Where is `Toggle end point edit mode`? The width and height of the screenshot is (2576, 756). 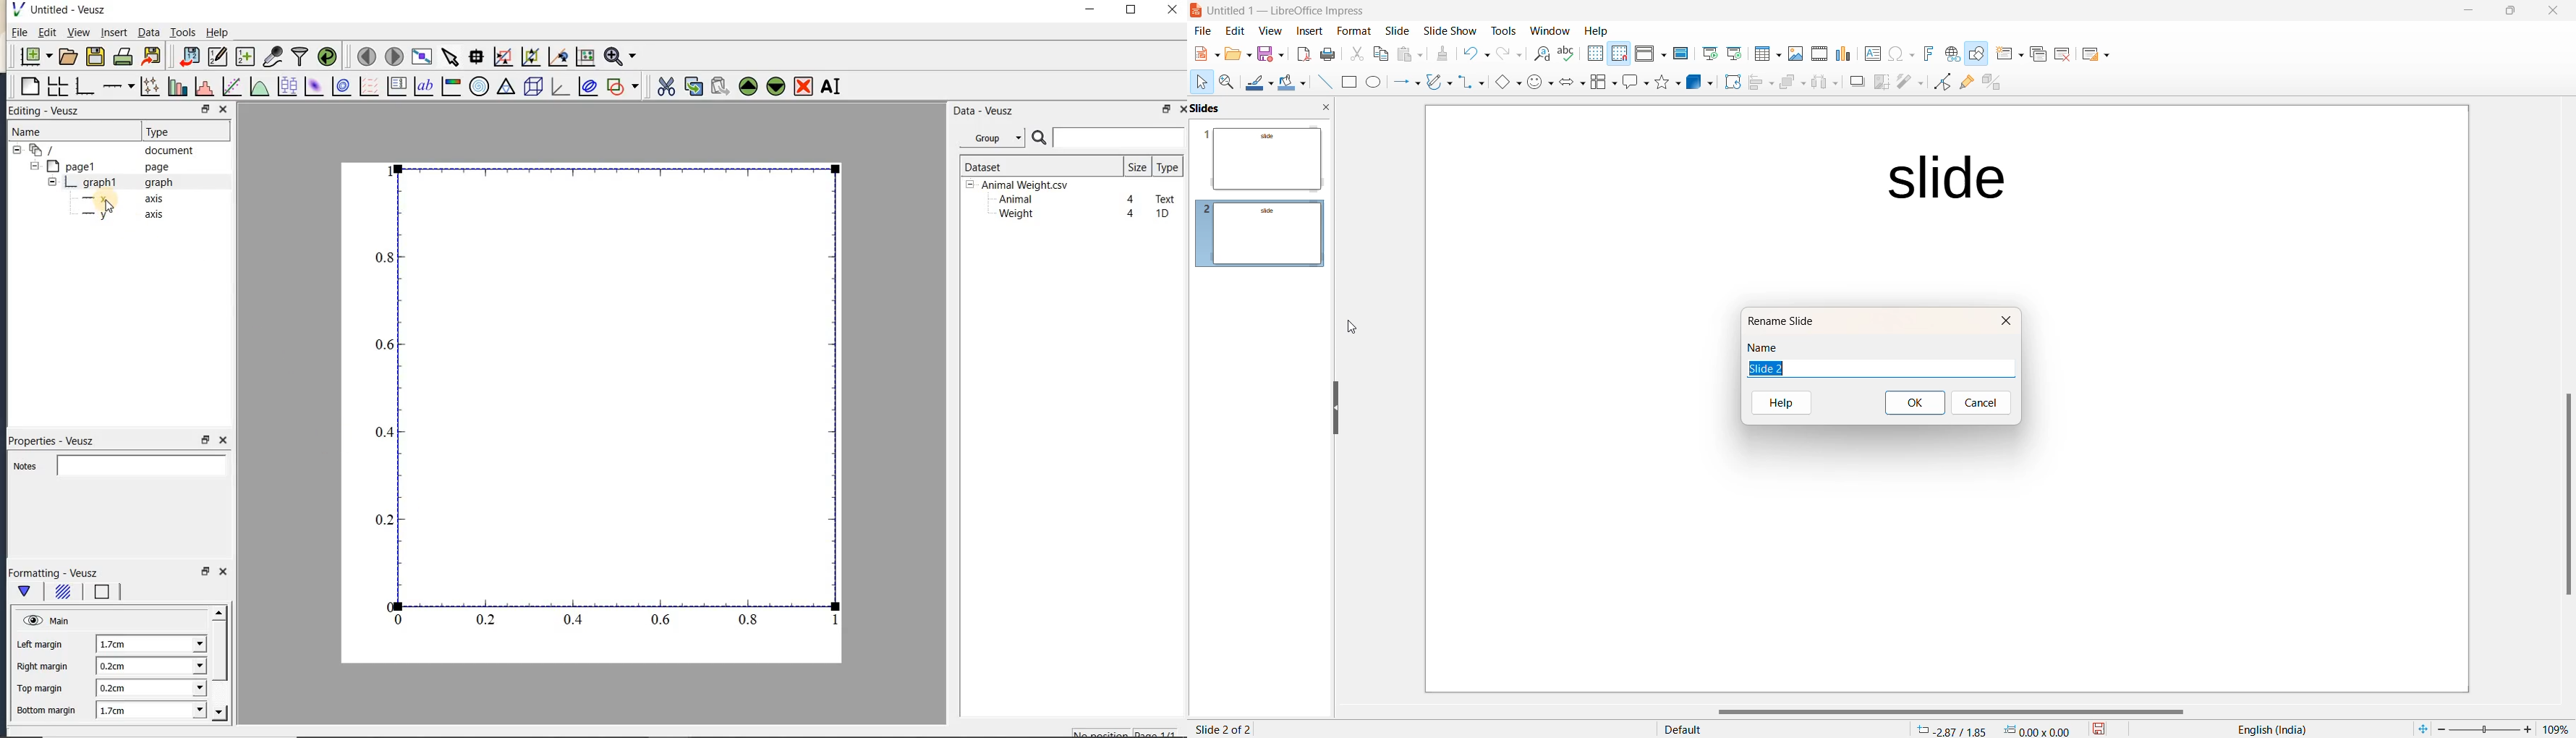
Toggle end point edit mode is located at coordinates (1940, 82).